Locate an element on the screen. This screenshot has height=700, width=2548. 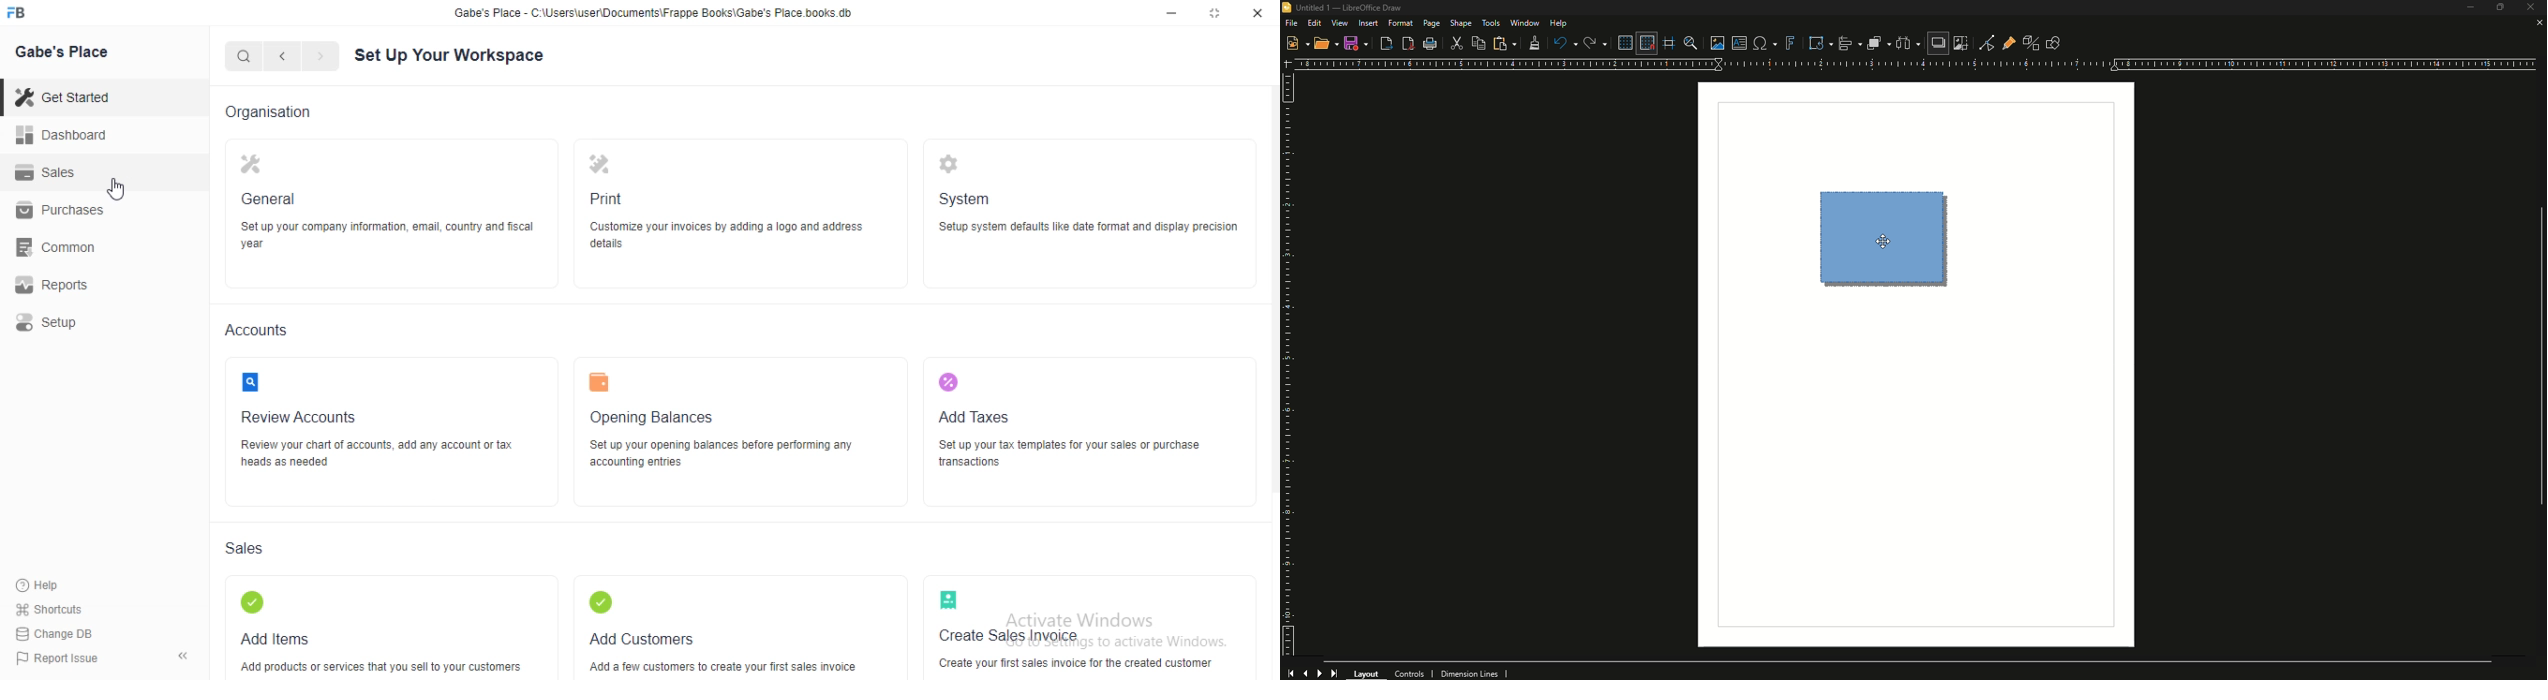
Help is located at coordinates (1560, 23).